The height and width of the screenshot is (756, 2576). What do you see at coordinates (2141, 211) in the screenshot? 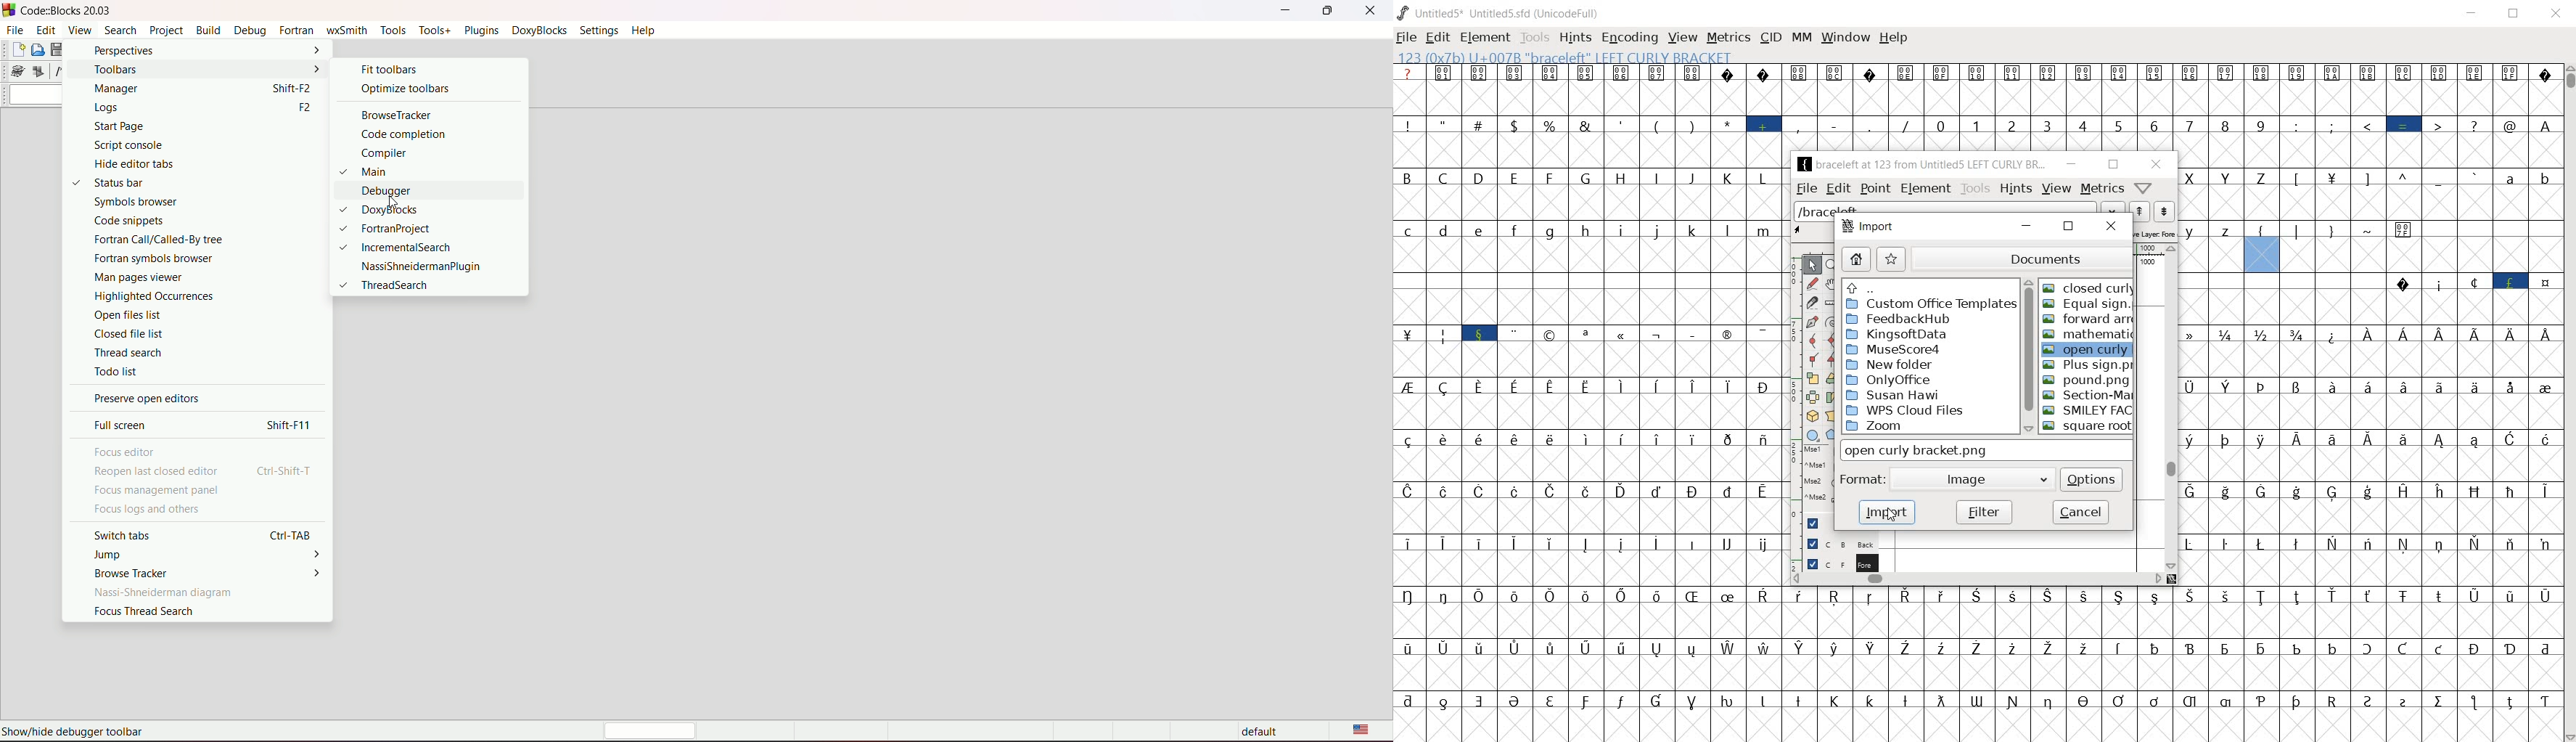
I see `show the next word on the list` at bounding box center [2141, 211].